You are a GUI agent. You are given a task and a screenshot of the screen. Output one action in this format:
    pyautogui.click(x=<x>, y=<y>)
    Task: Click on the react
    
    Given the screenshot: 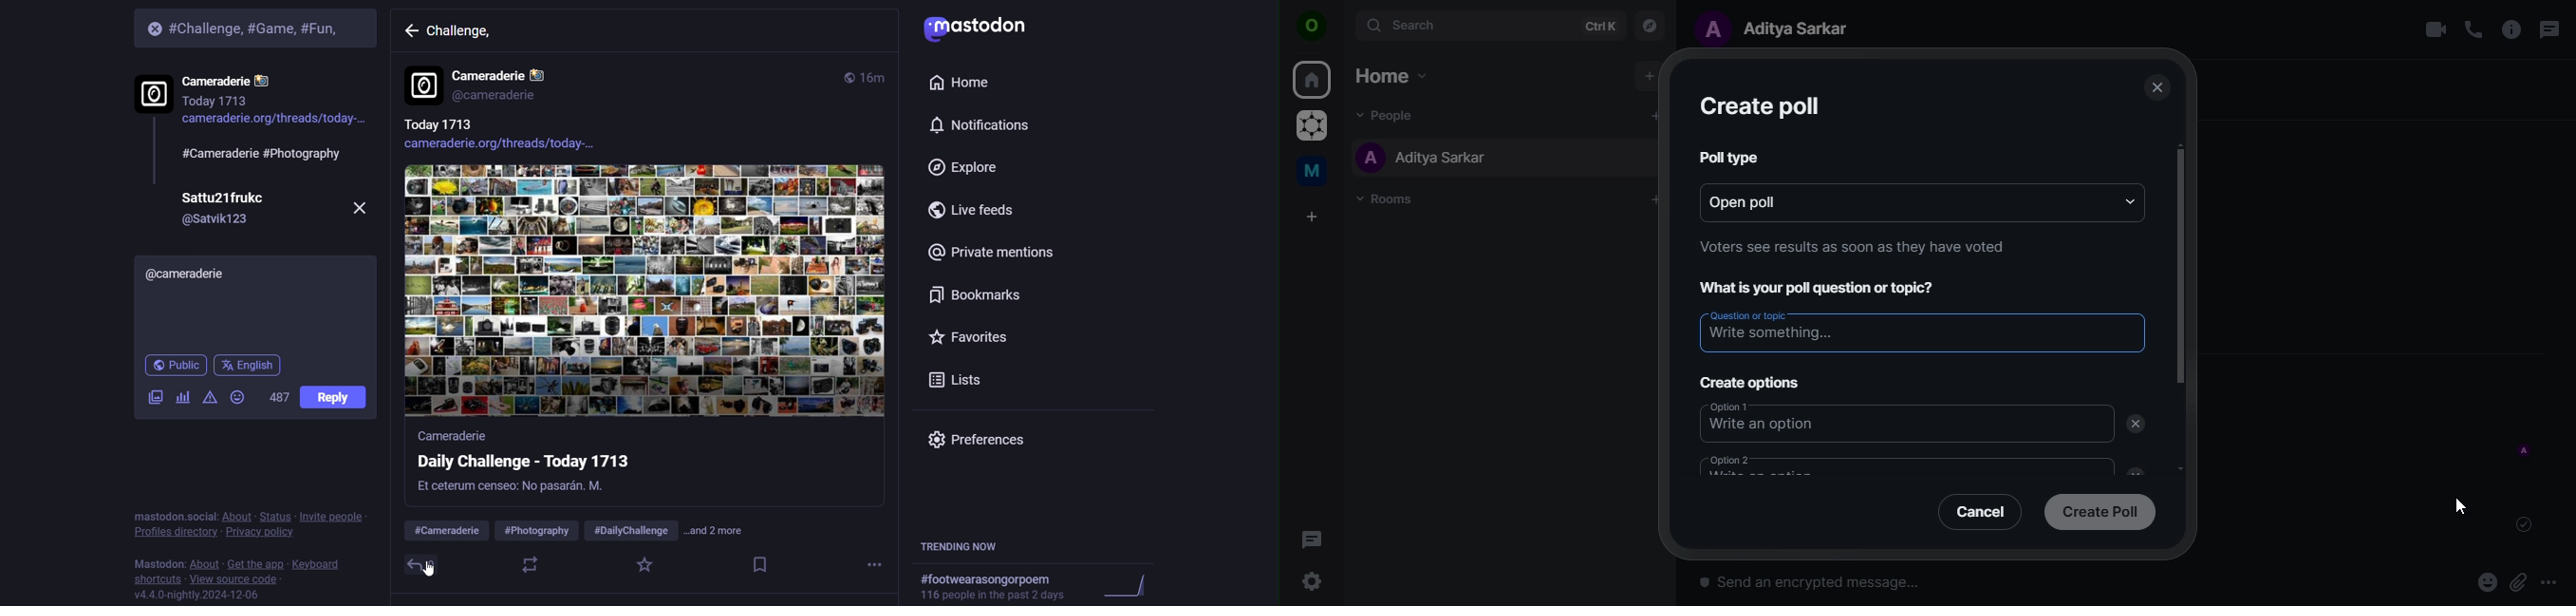 What is the action you would take?
    pyautogui.click(x=2488, y=584)
    